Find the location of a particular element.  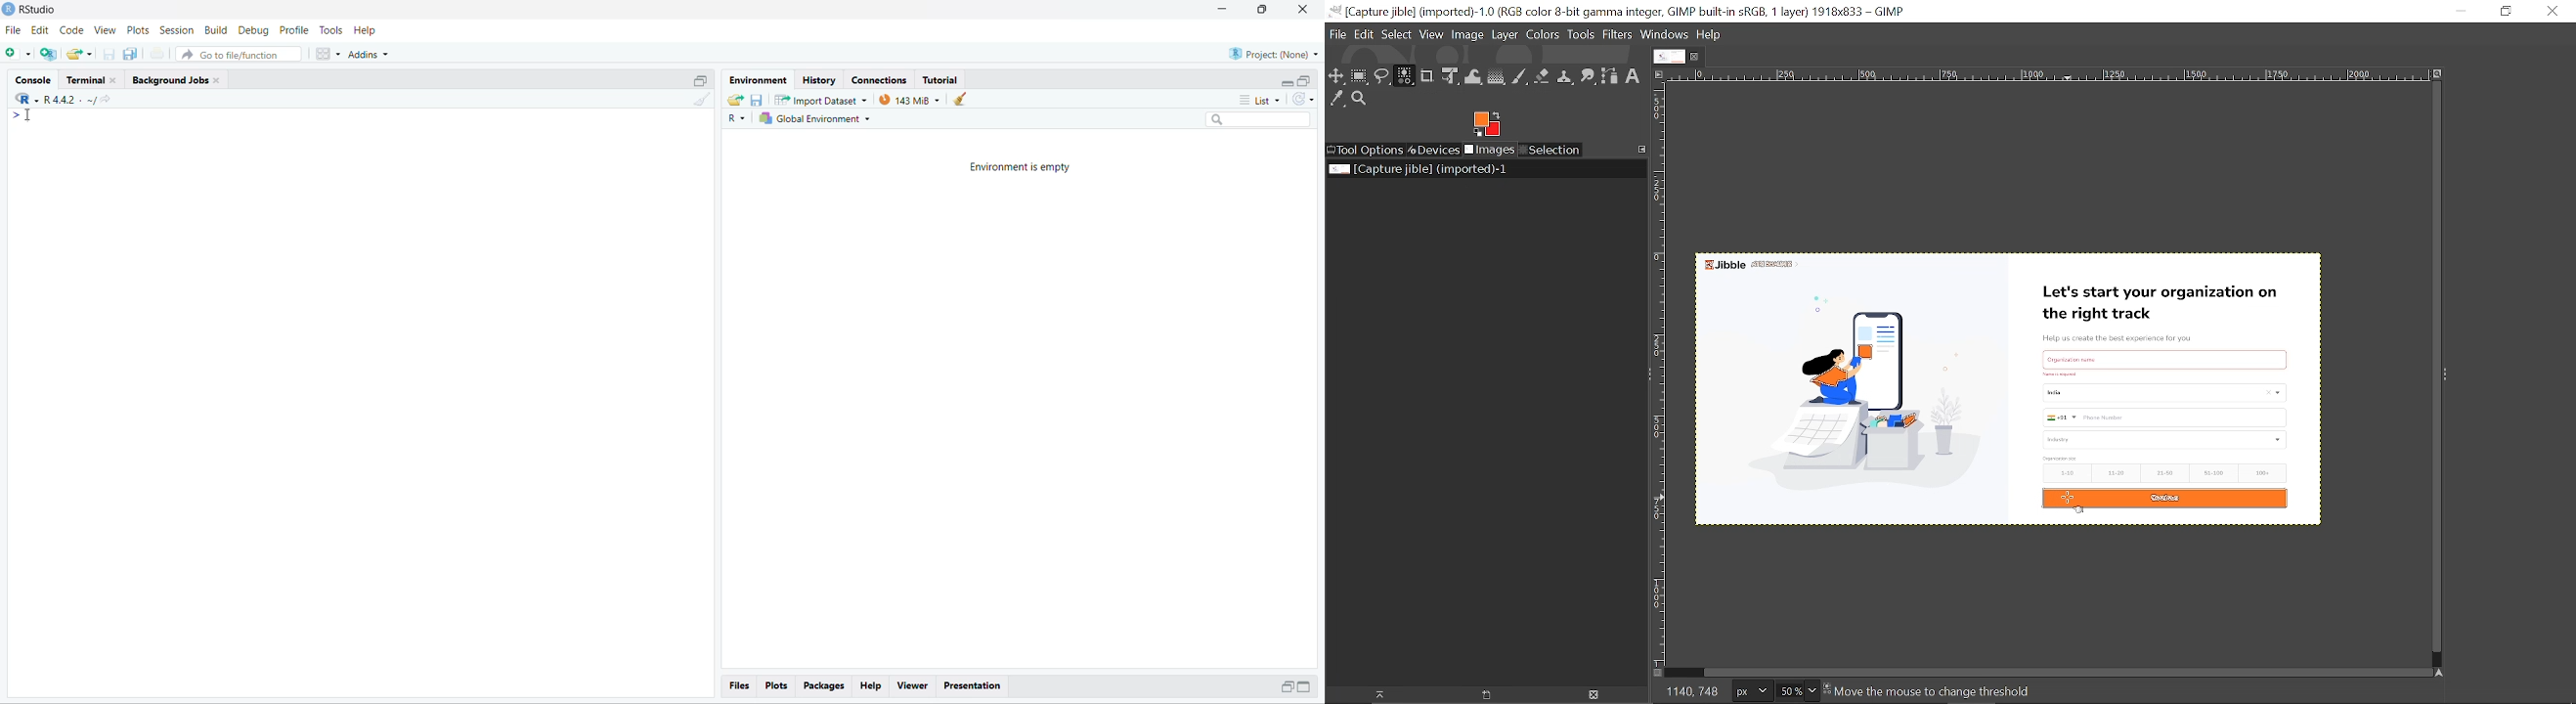

help is located at coordinates (364, 31).